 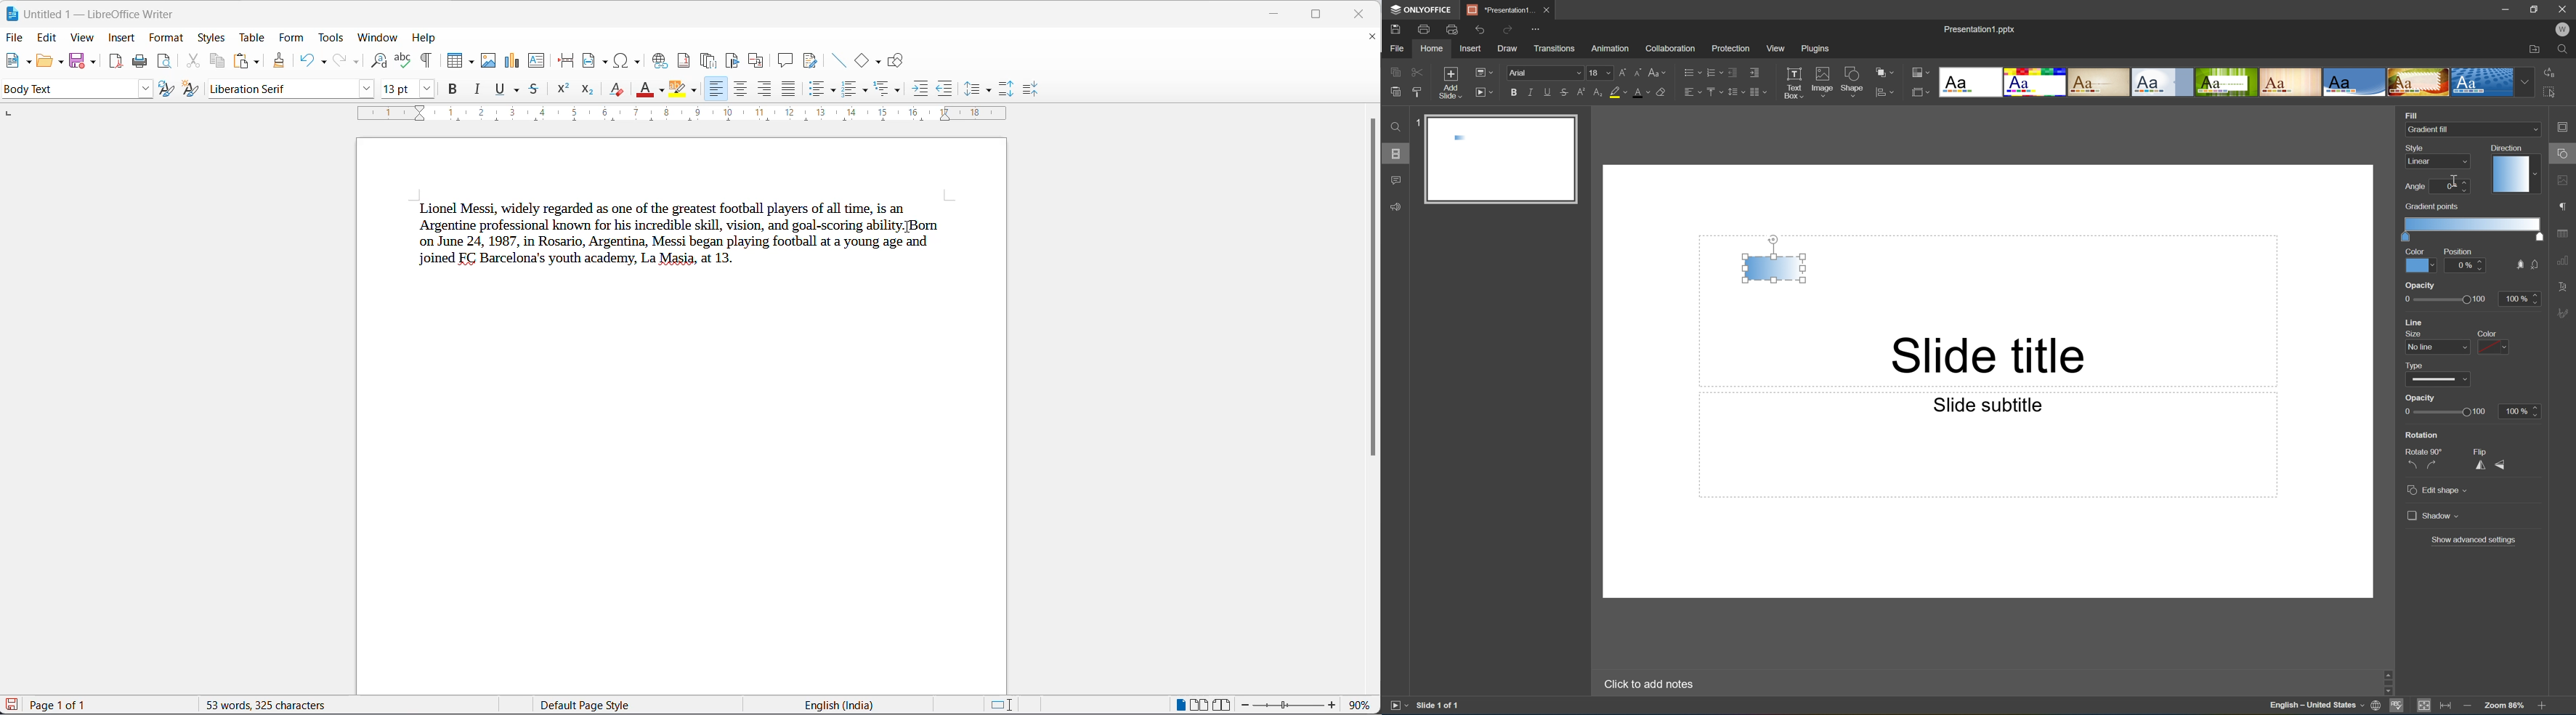 What do you see at coordinates (1509, 49) in the screenshot?
I see `Draw` at bounding box center [1509, 49].